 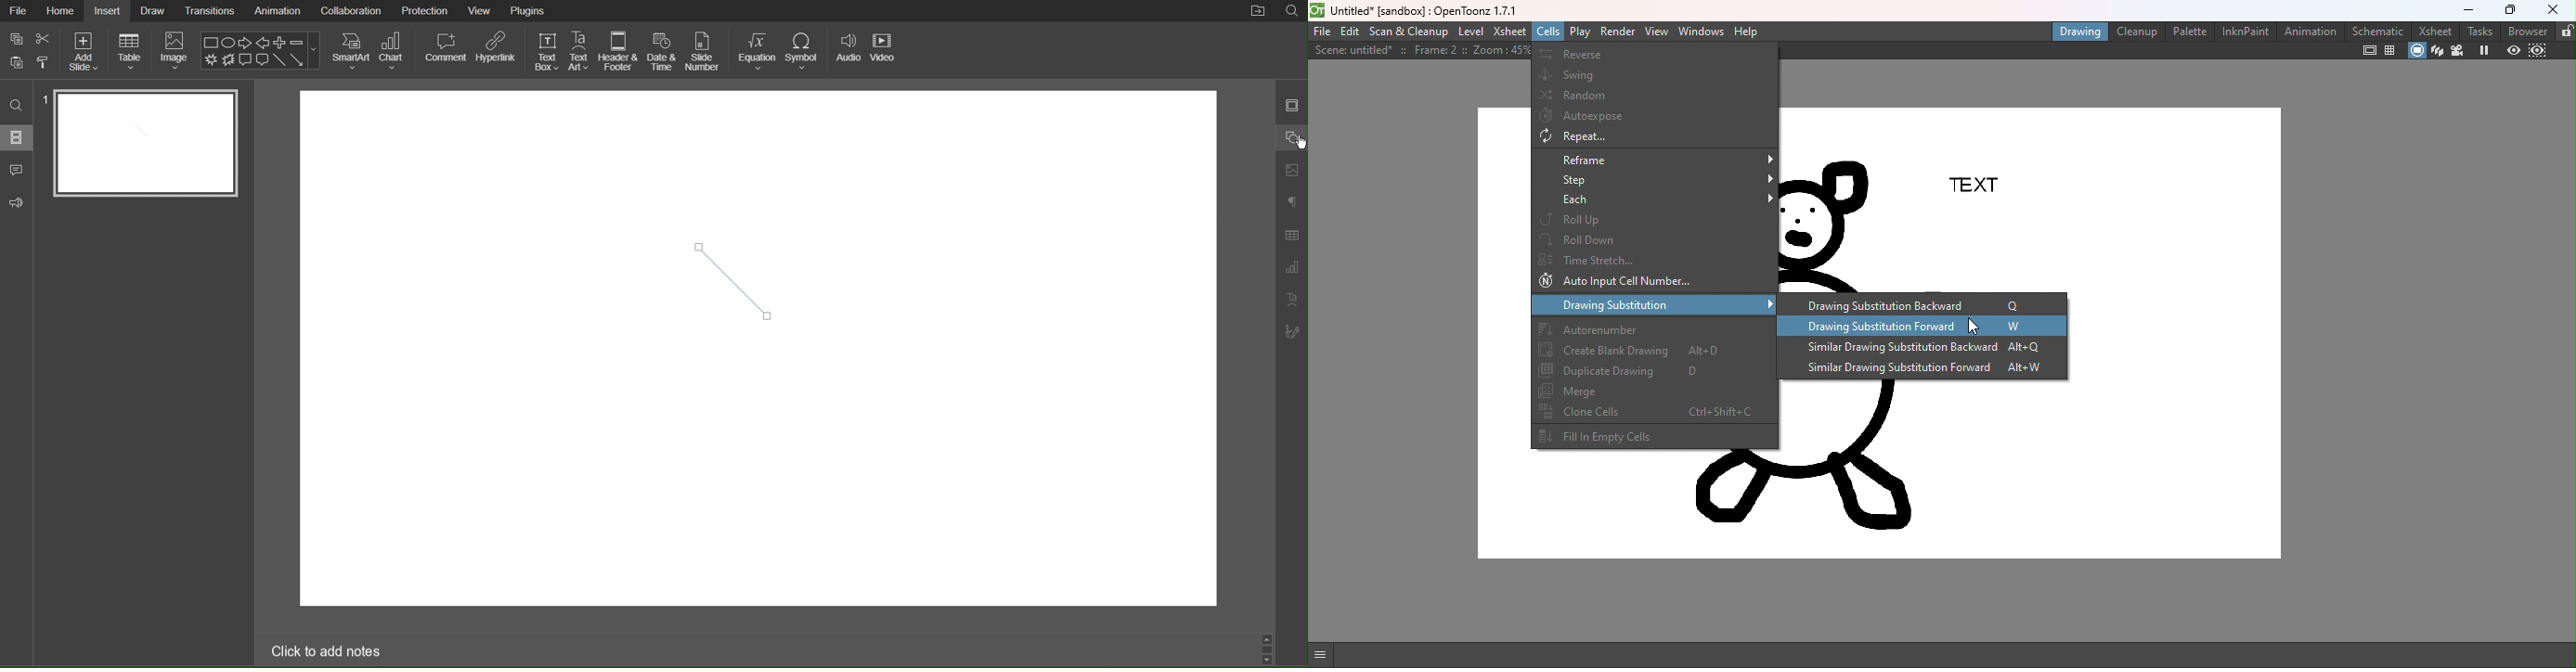 I want to click on Similar drawing substitution, so click(x=1927, y=371).